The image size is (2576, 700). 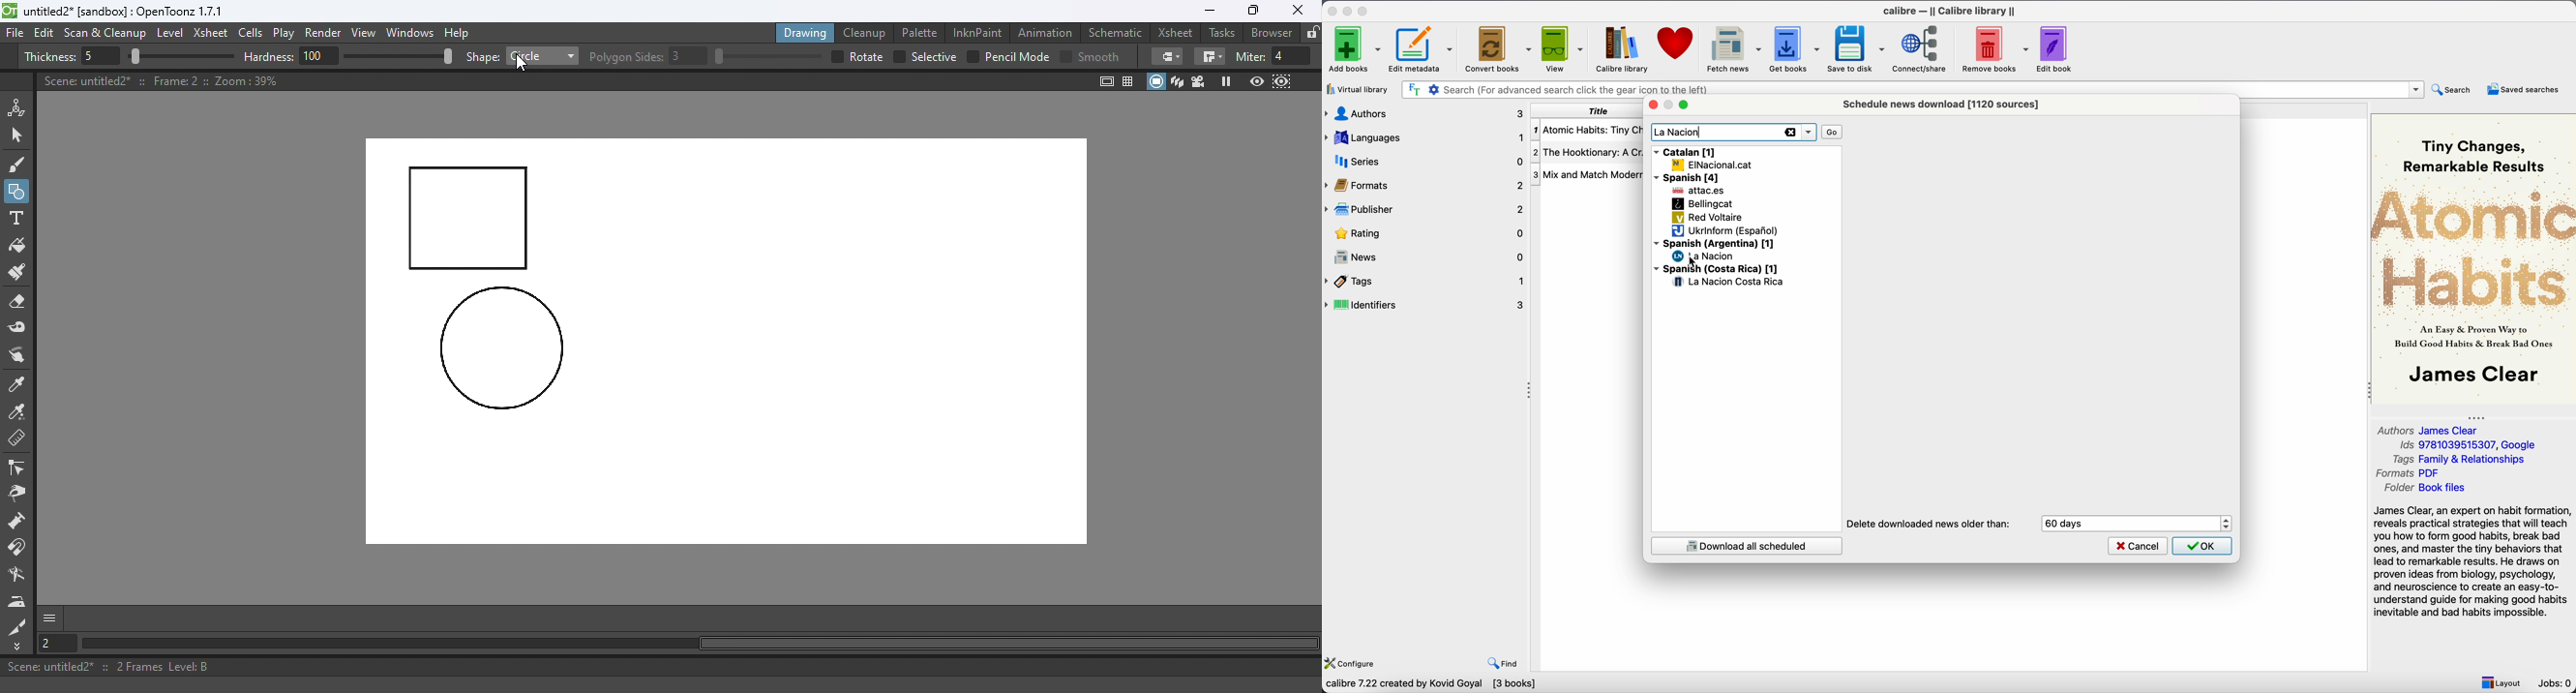 I want to click on Formats Pdf, so click(x=2410, y=474).